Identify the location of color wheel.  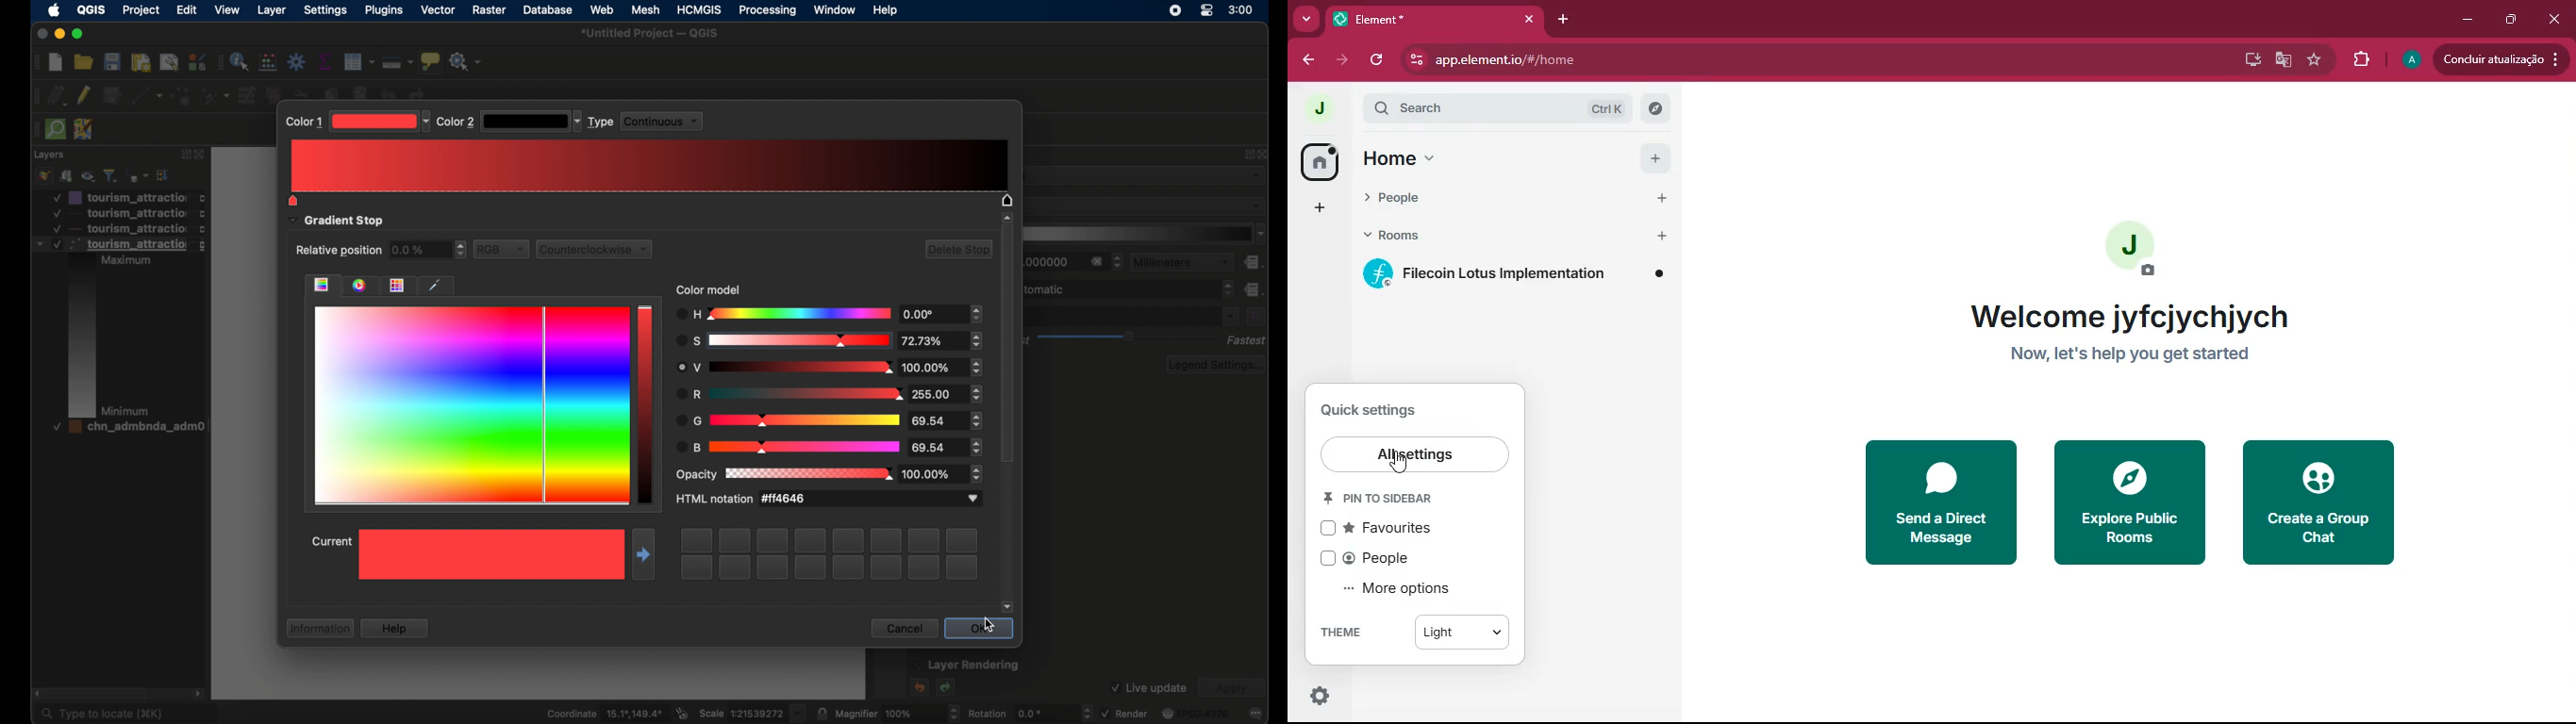
(362, 285).